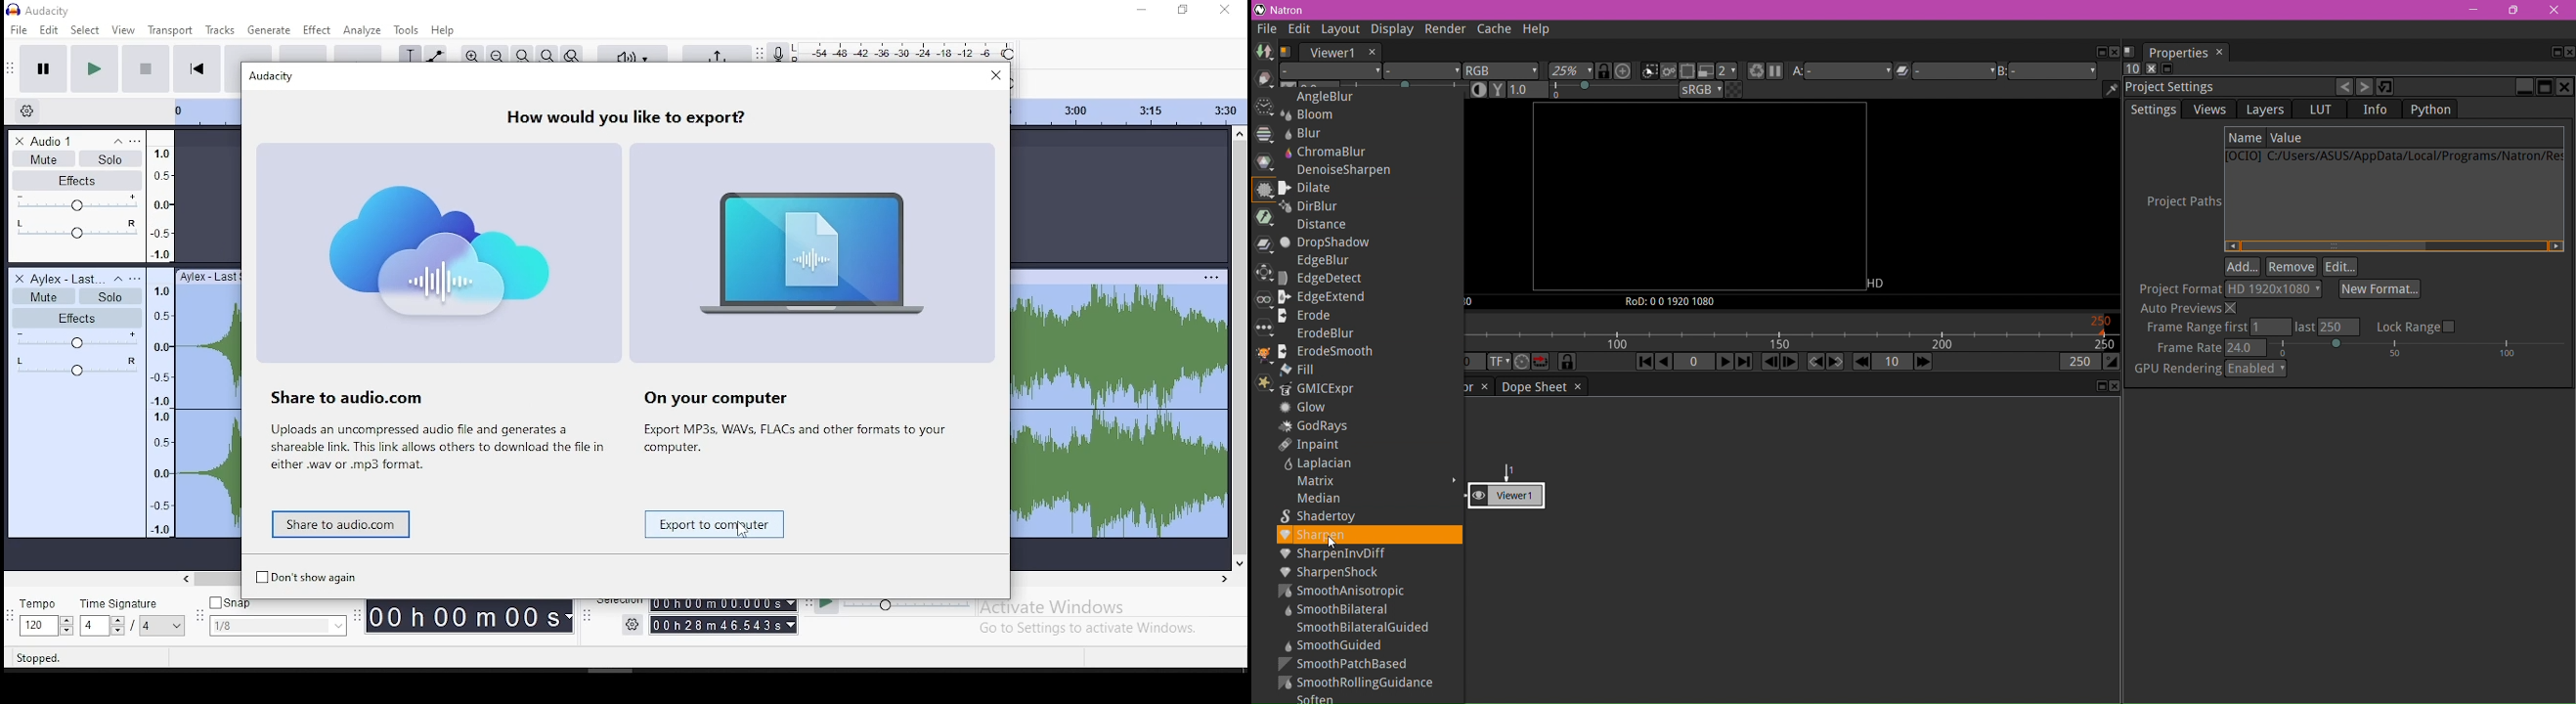  Describe the element at coordinates (471, 52) in the screenshot. I see `zoom in` at that location.